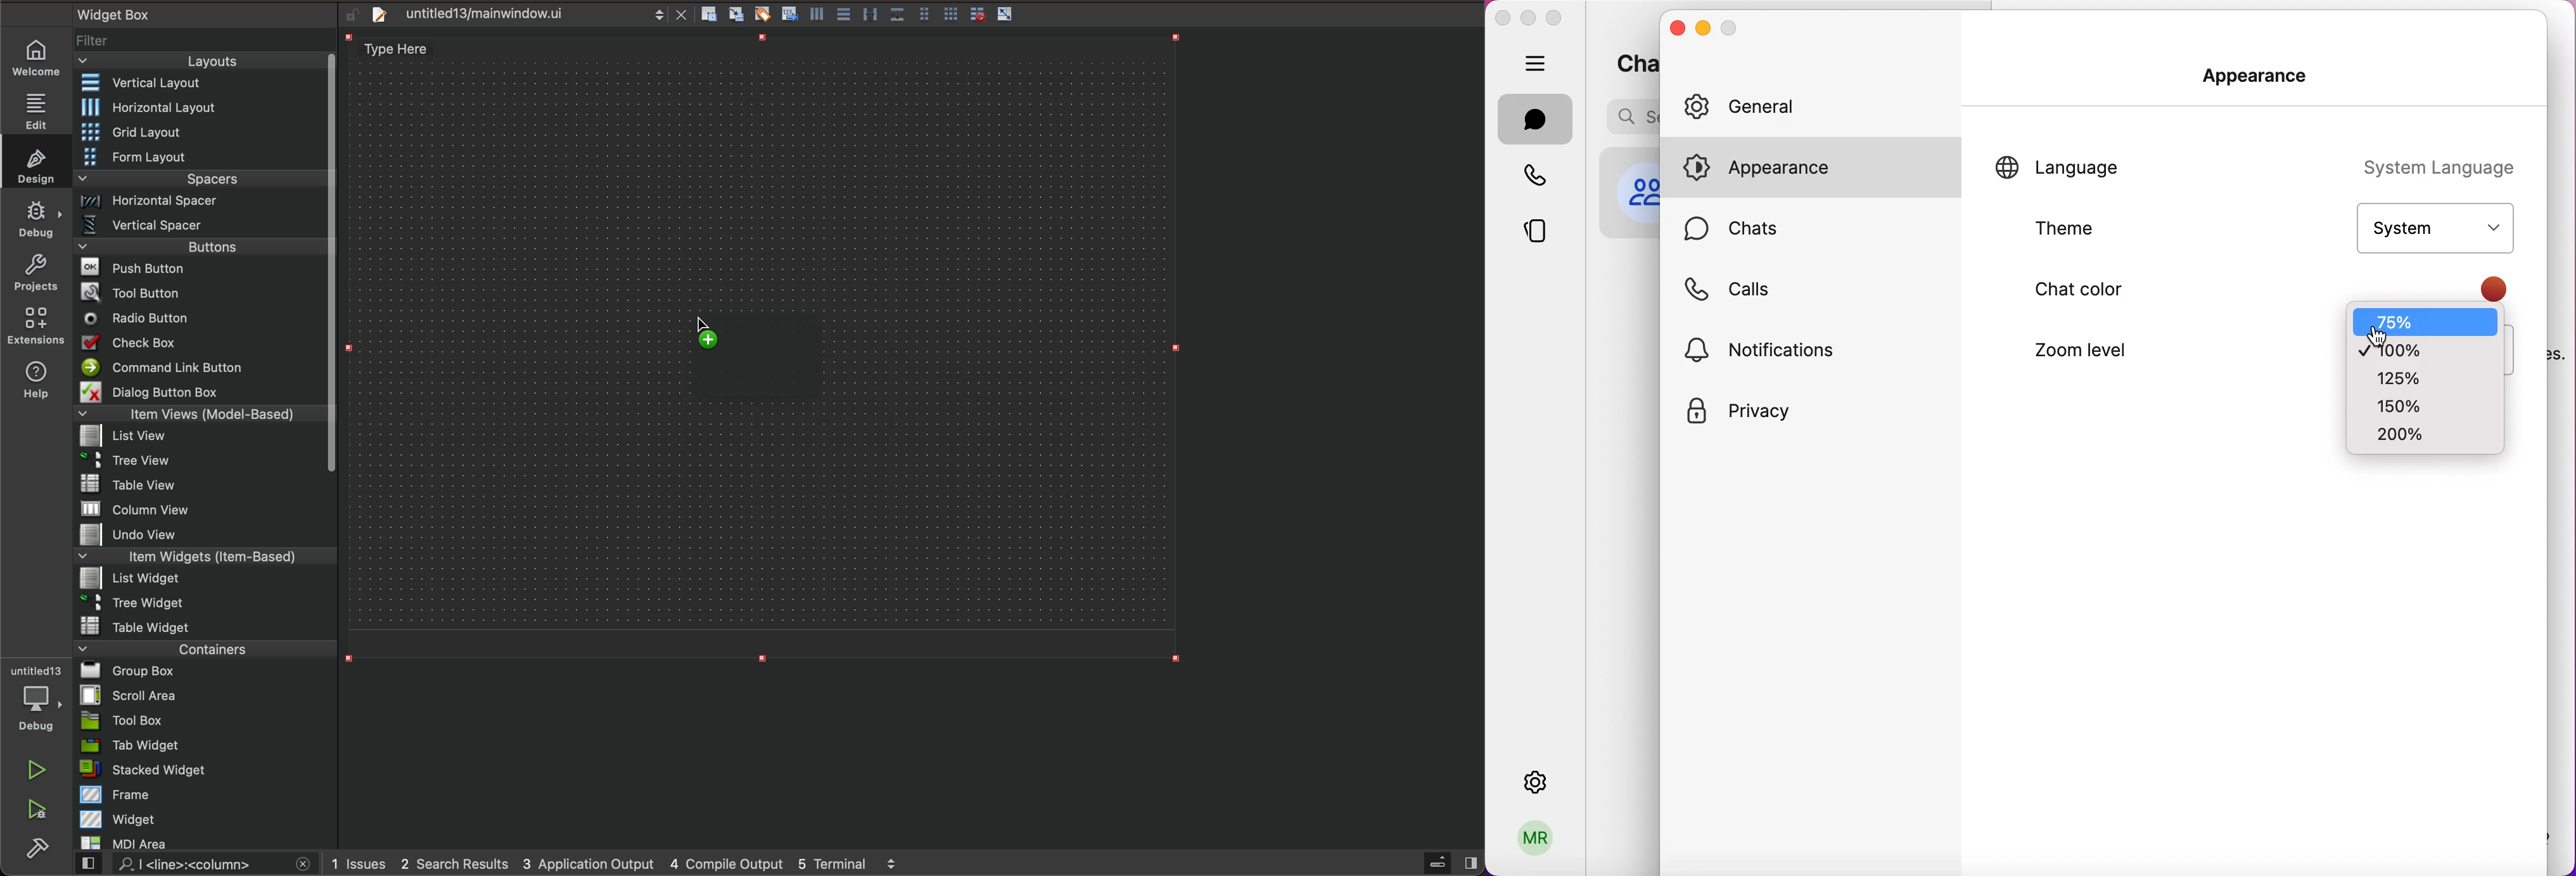 This screenshot has width=2576, height=896. I want to click on minimize, so click(1705, 28).